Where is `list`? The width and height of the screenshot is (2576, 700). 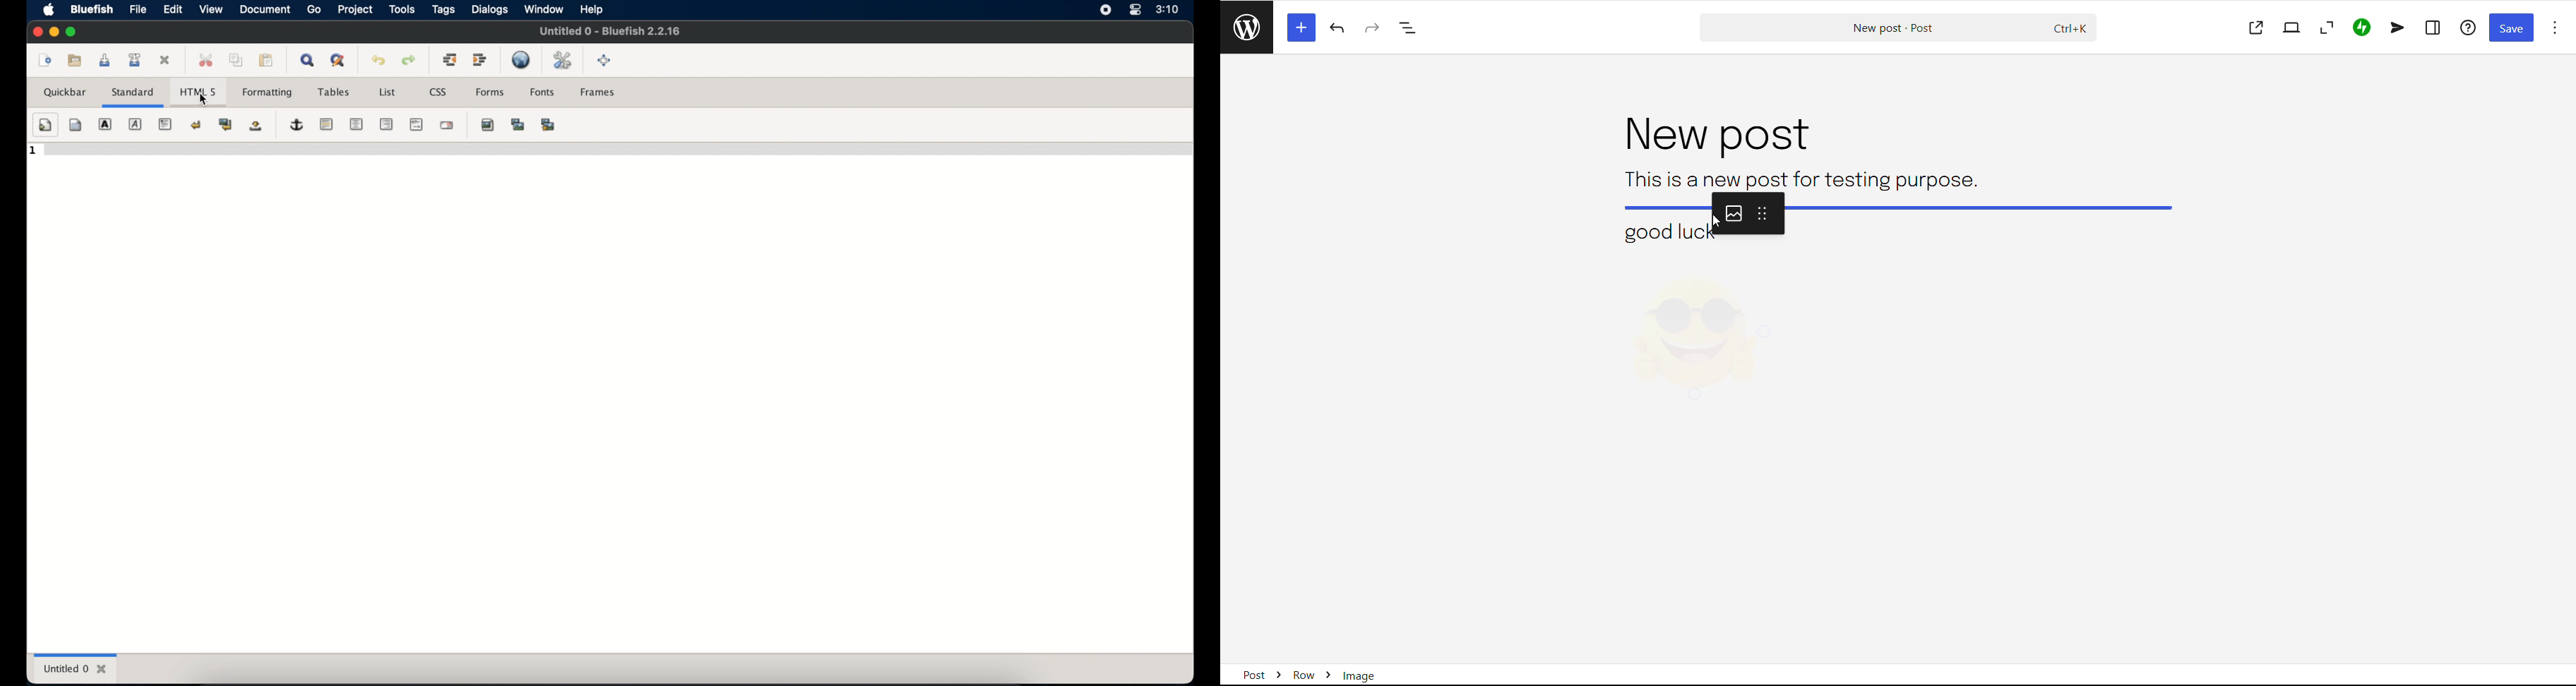
list is located at coordinates (387, 92).